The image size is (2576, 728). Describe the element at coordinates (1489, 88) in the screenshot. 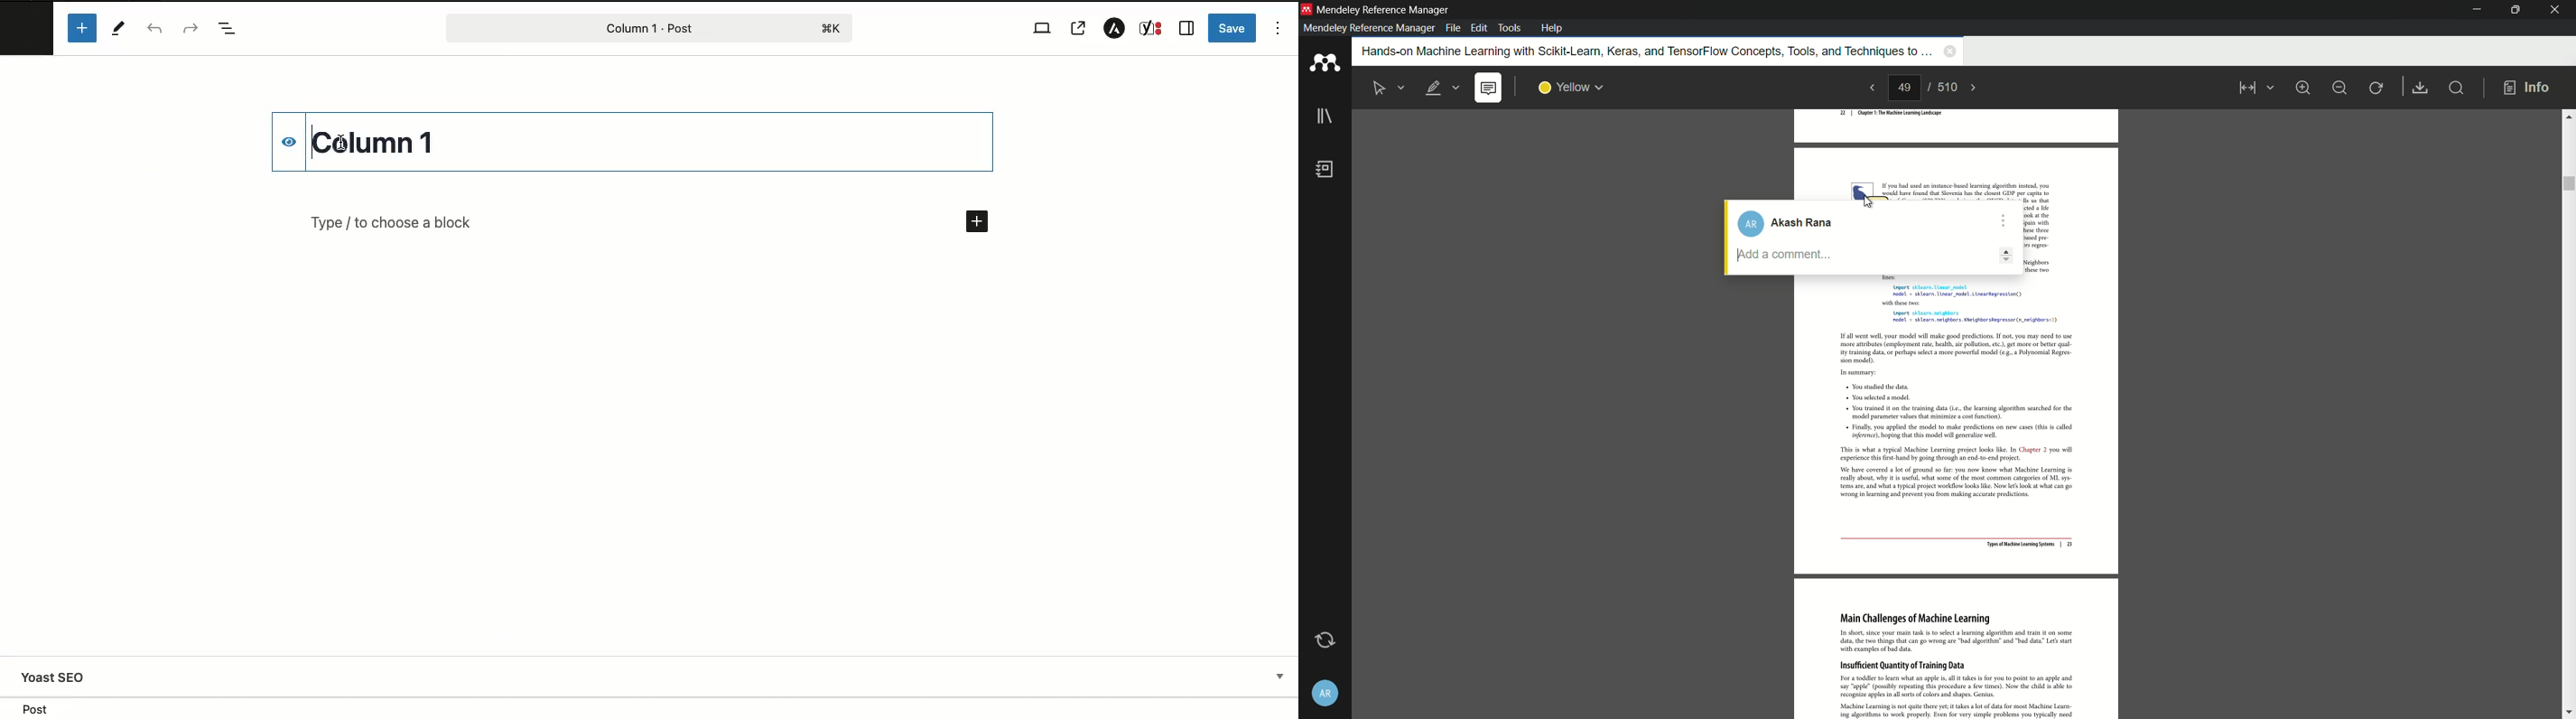

I see `note selected` at that location.